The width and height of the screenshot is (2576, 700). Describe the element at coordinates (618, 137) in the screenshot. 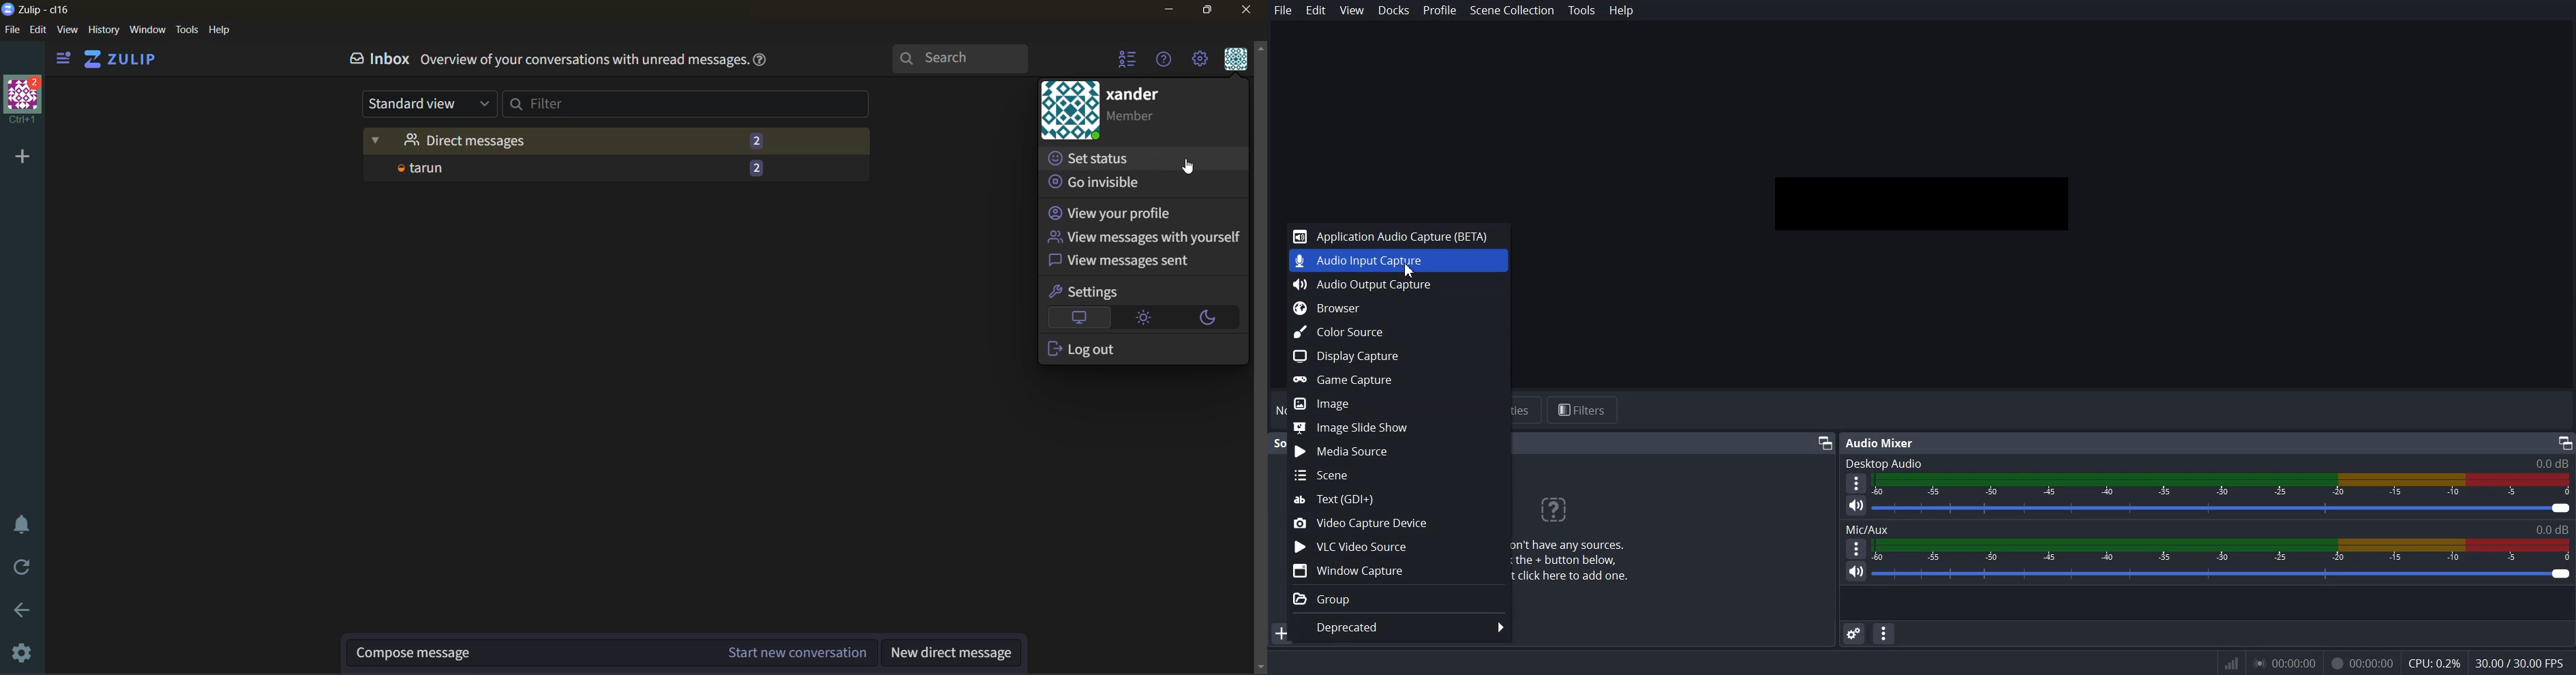

I see `unread messages` at that location.